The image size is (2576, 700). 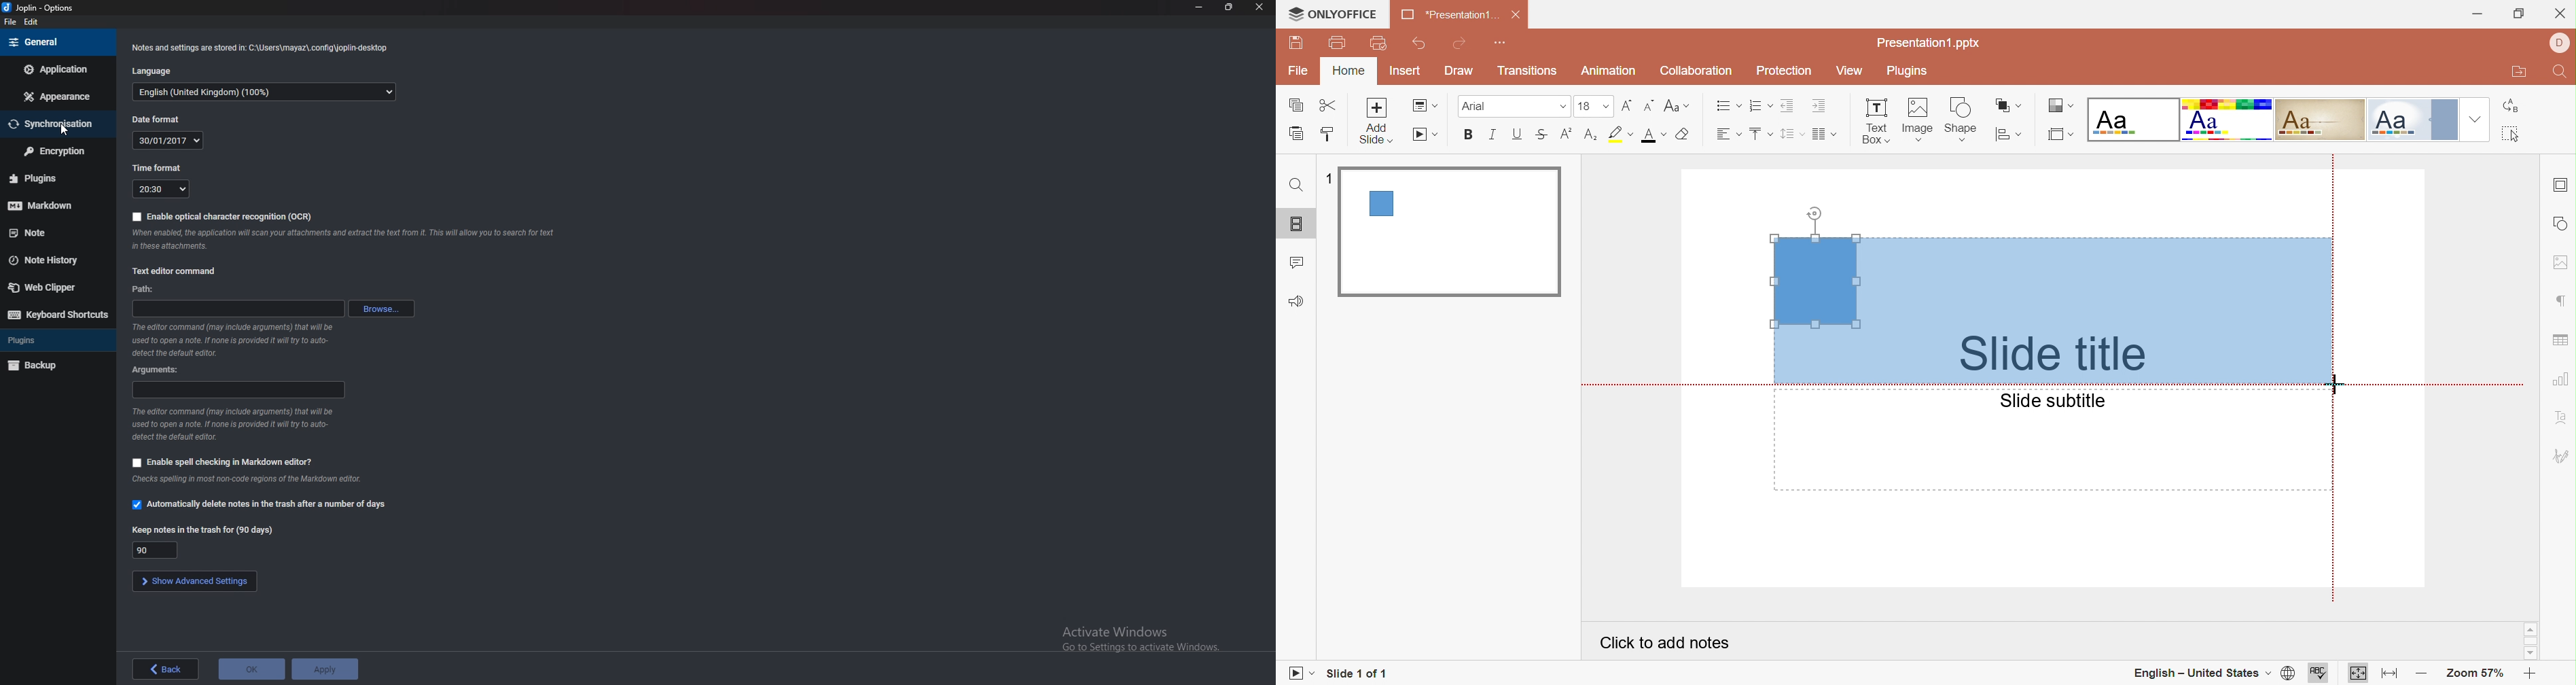 What do you see at coordinates (1761, 134) in the screenshot?
I see `Vertical align` at bounding box center [1761, 134].